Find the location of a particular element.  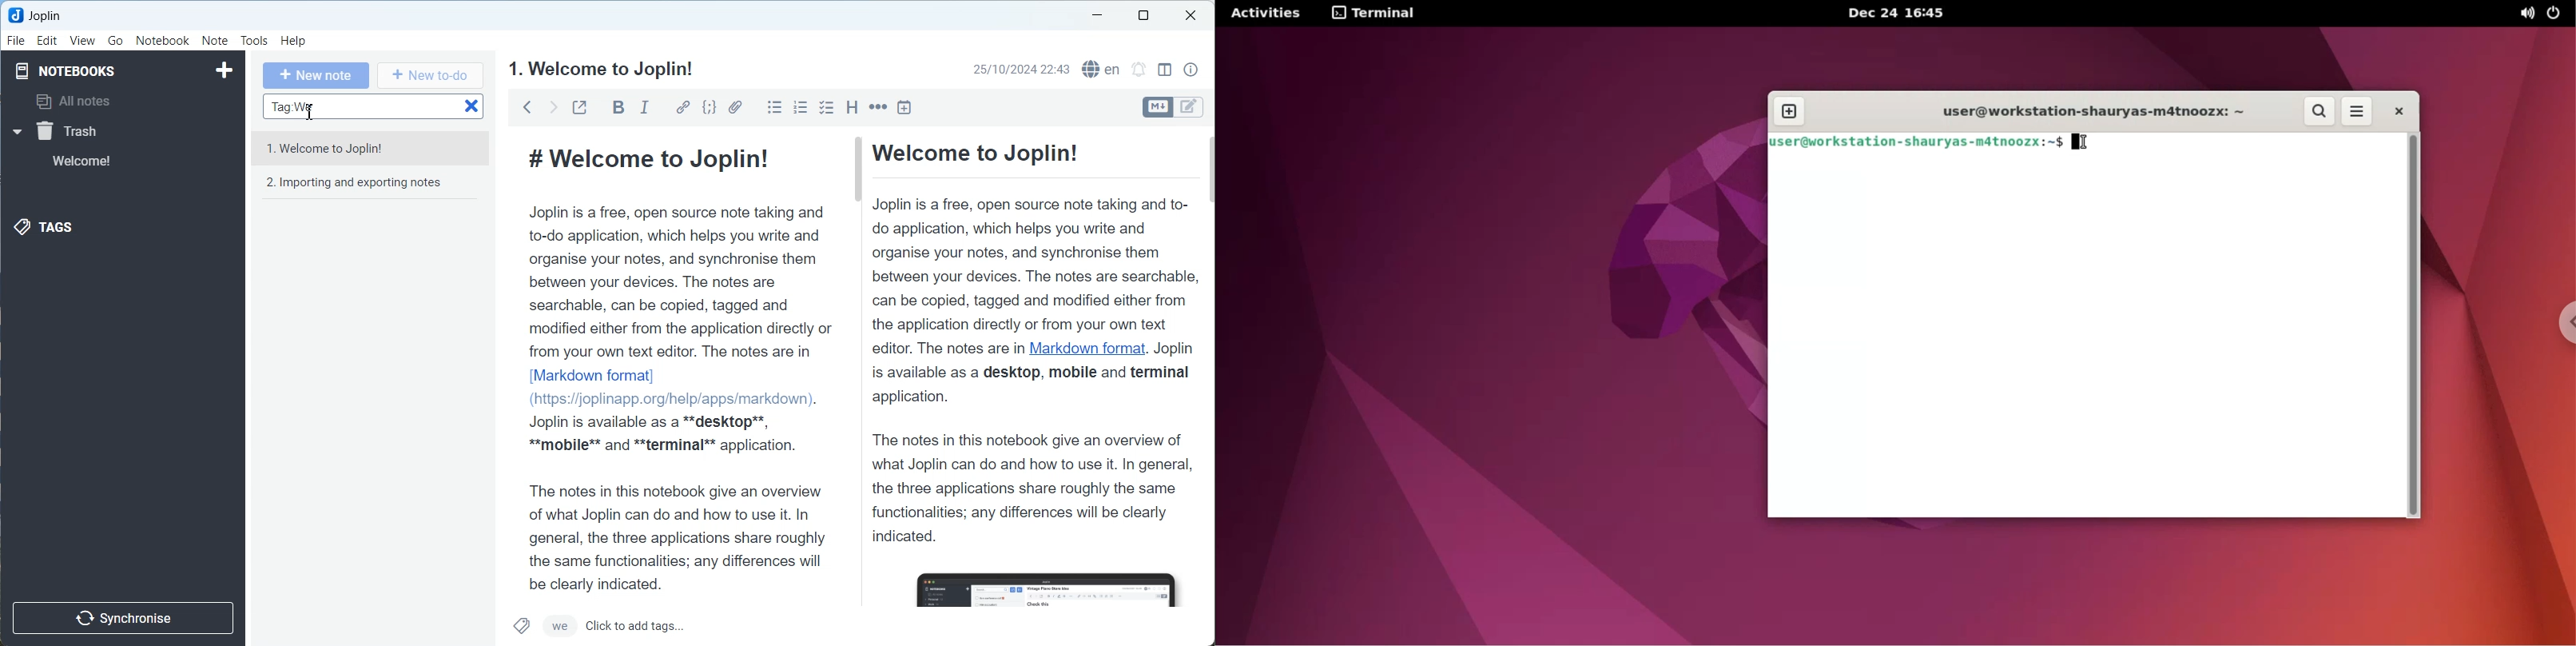

Tags is located at coordinates (520, 626).